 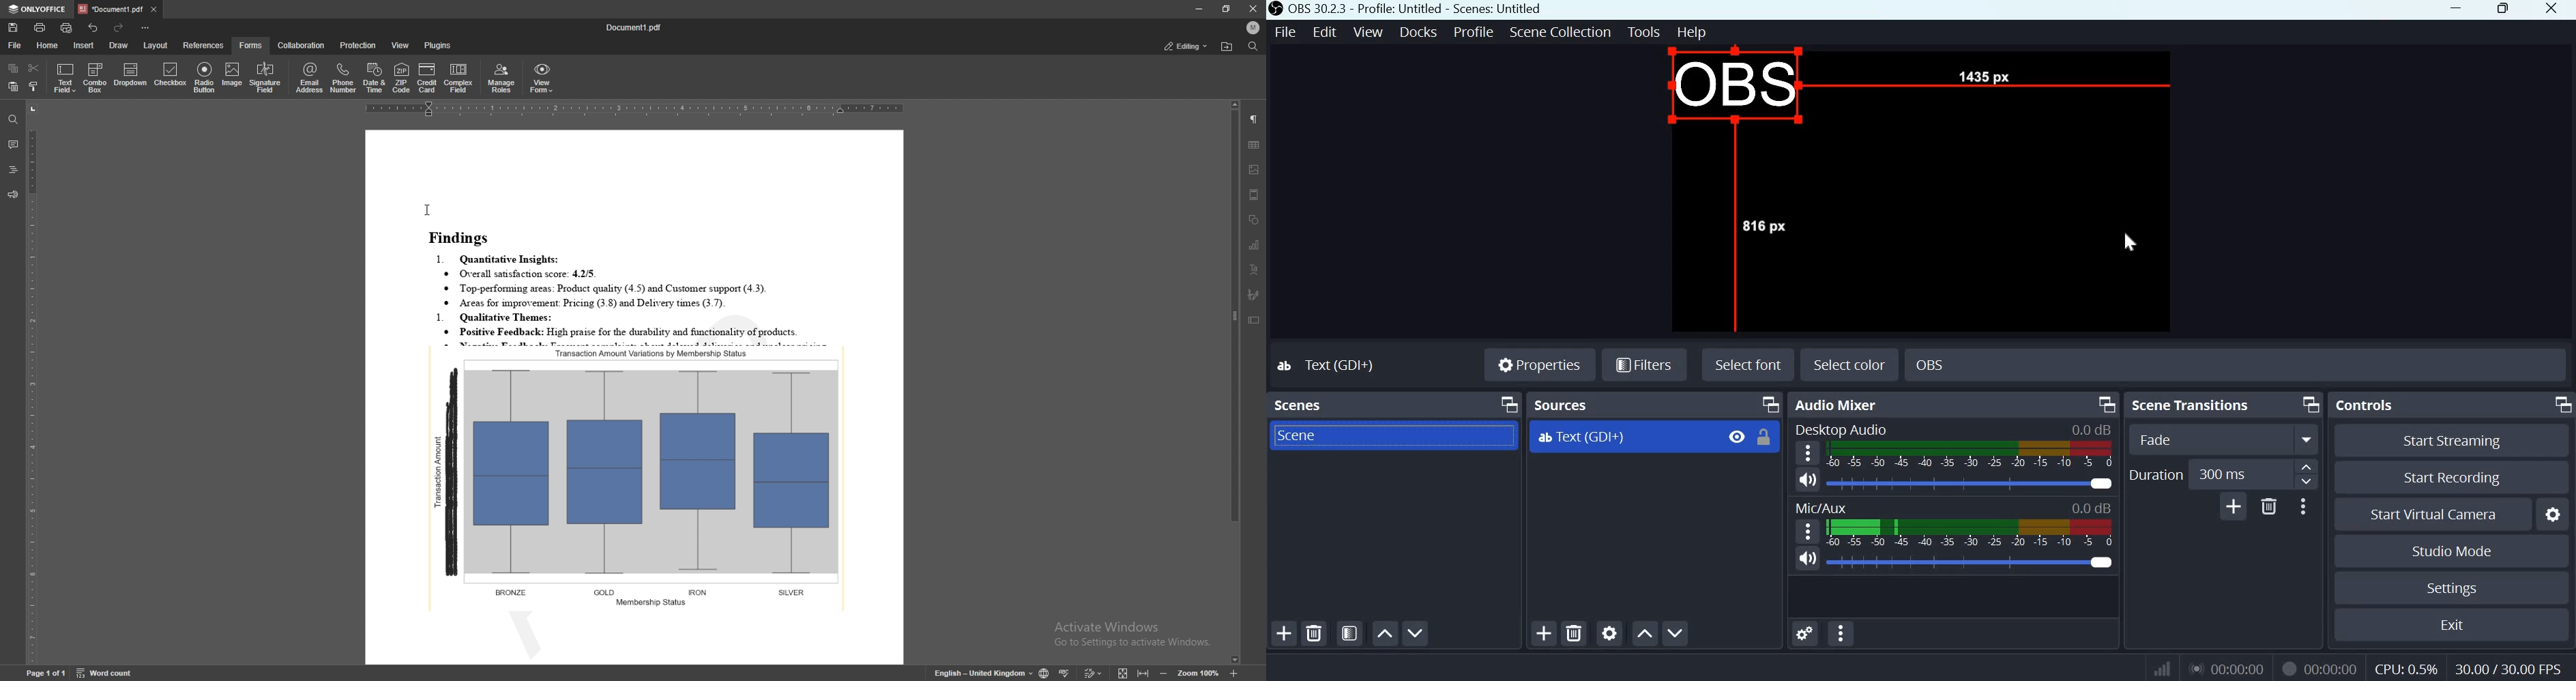 I want to click on signature field, so click(x=266, y=77).